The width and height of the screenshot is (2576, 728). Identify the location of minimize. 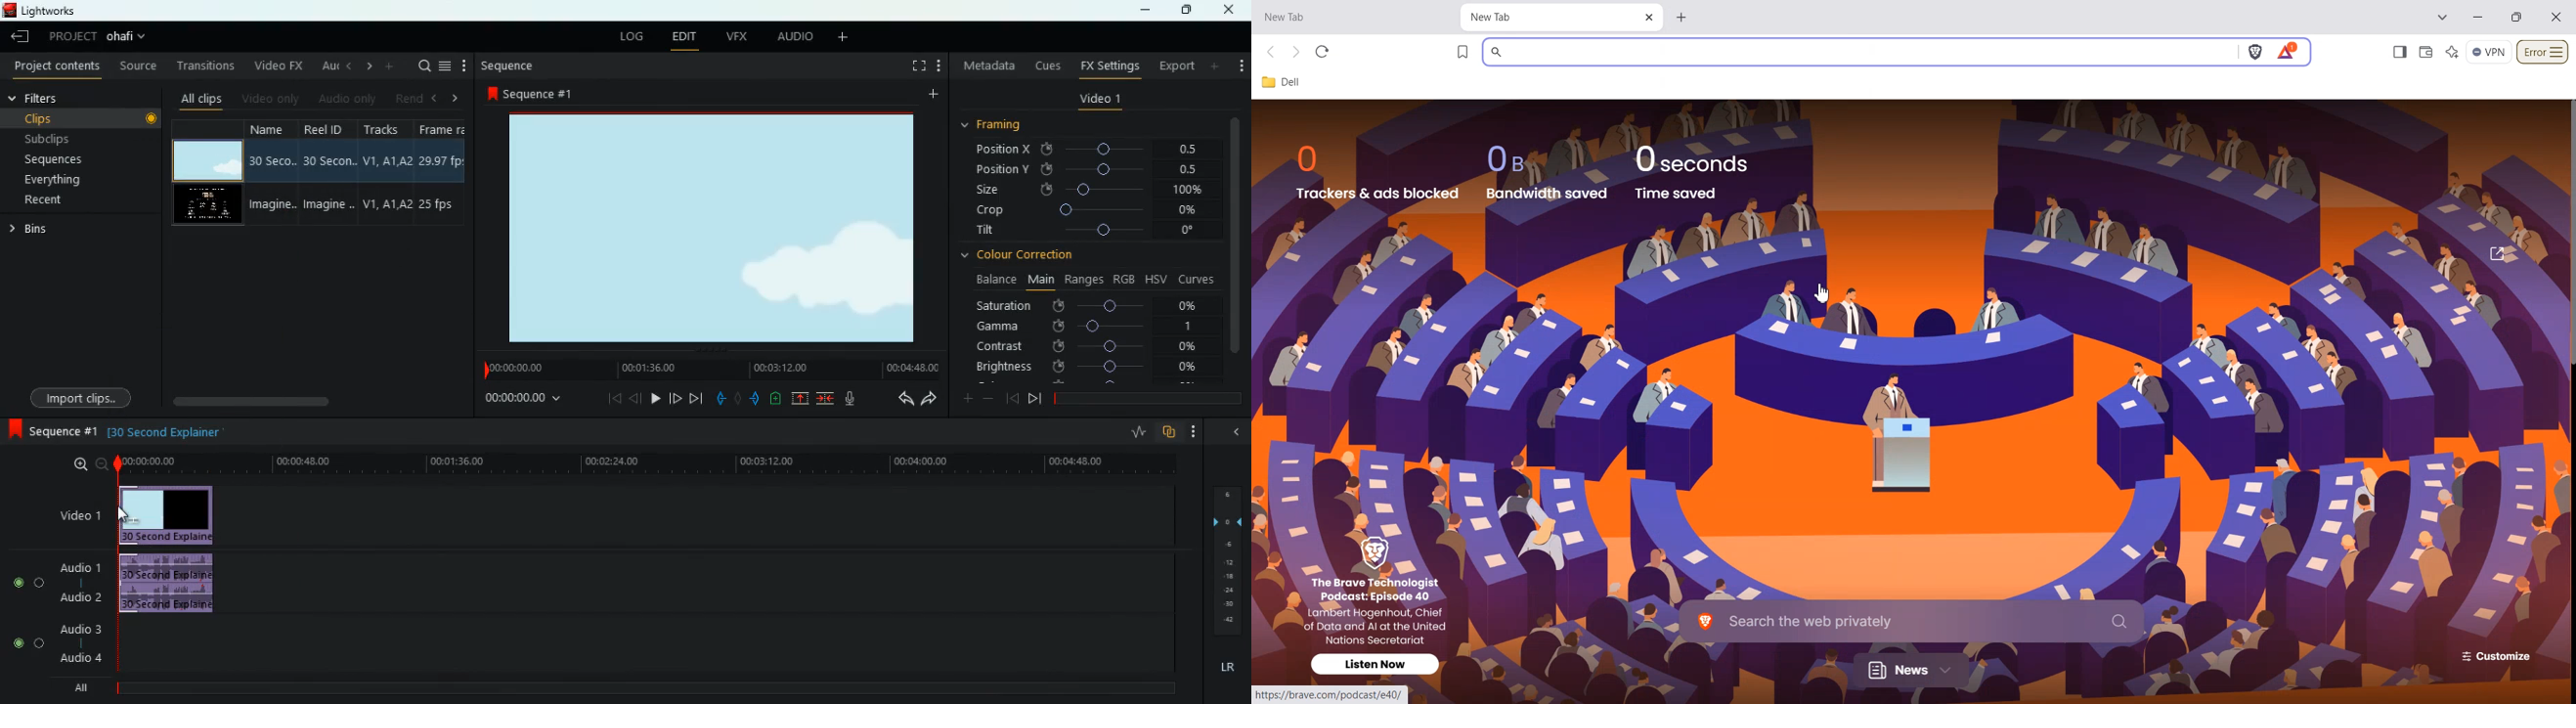
(1149, 10).